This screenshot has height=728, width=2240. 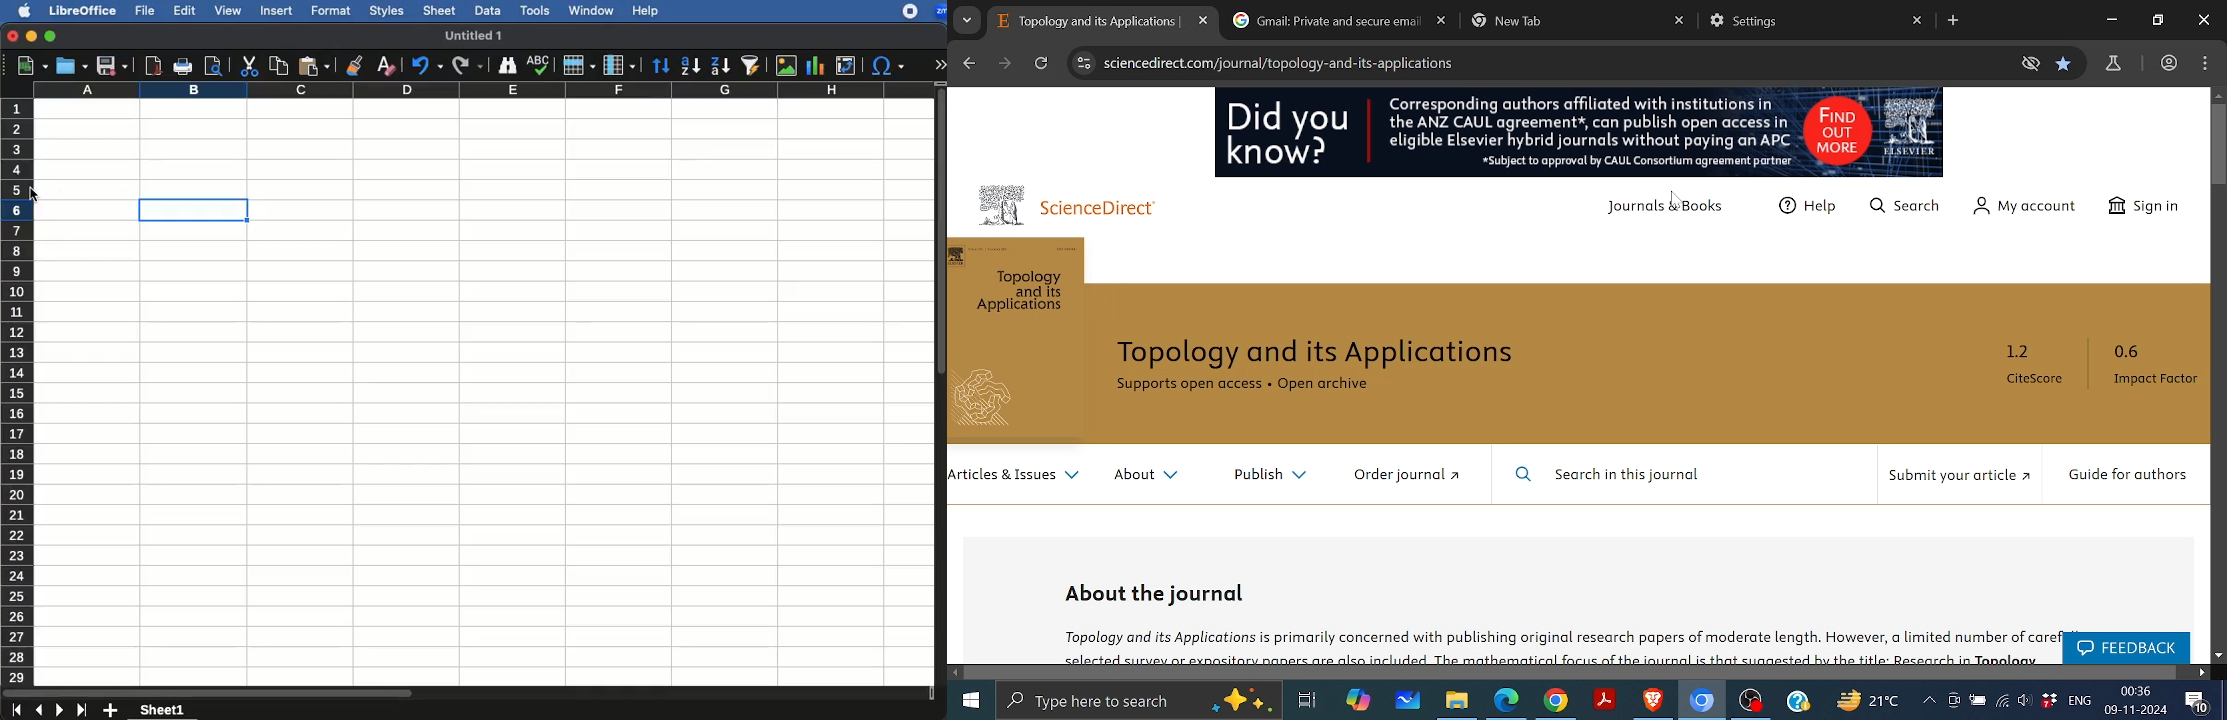 I want to click on vertical scrollbar, so click(x=2219, y=143).